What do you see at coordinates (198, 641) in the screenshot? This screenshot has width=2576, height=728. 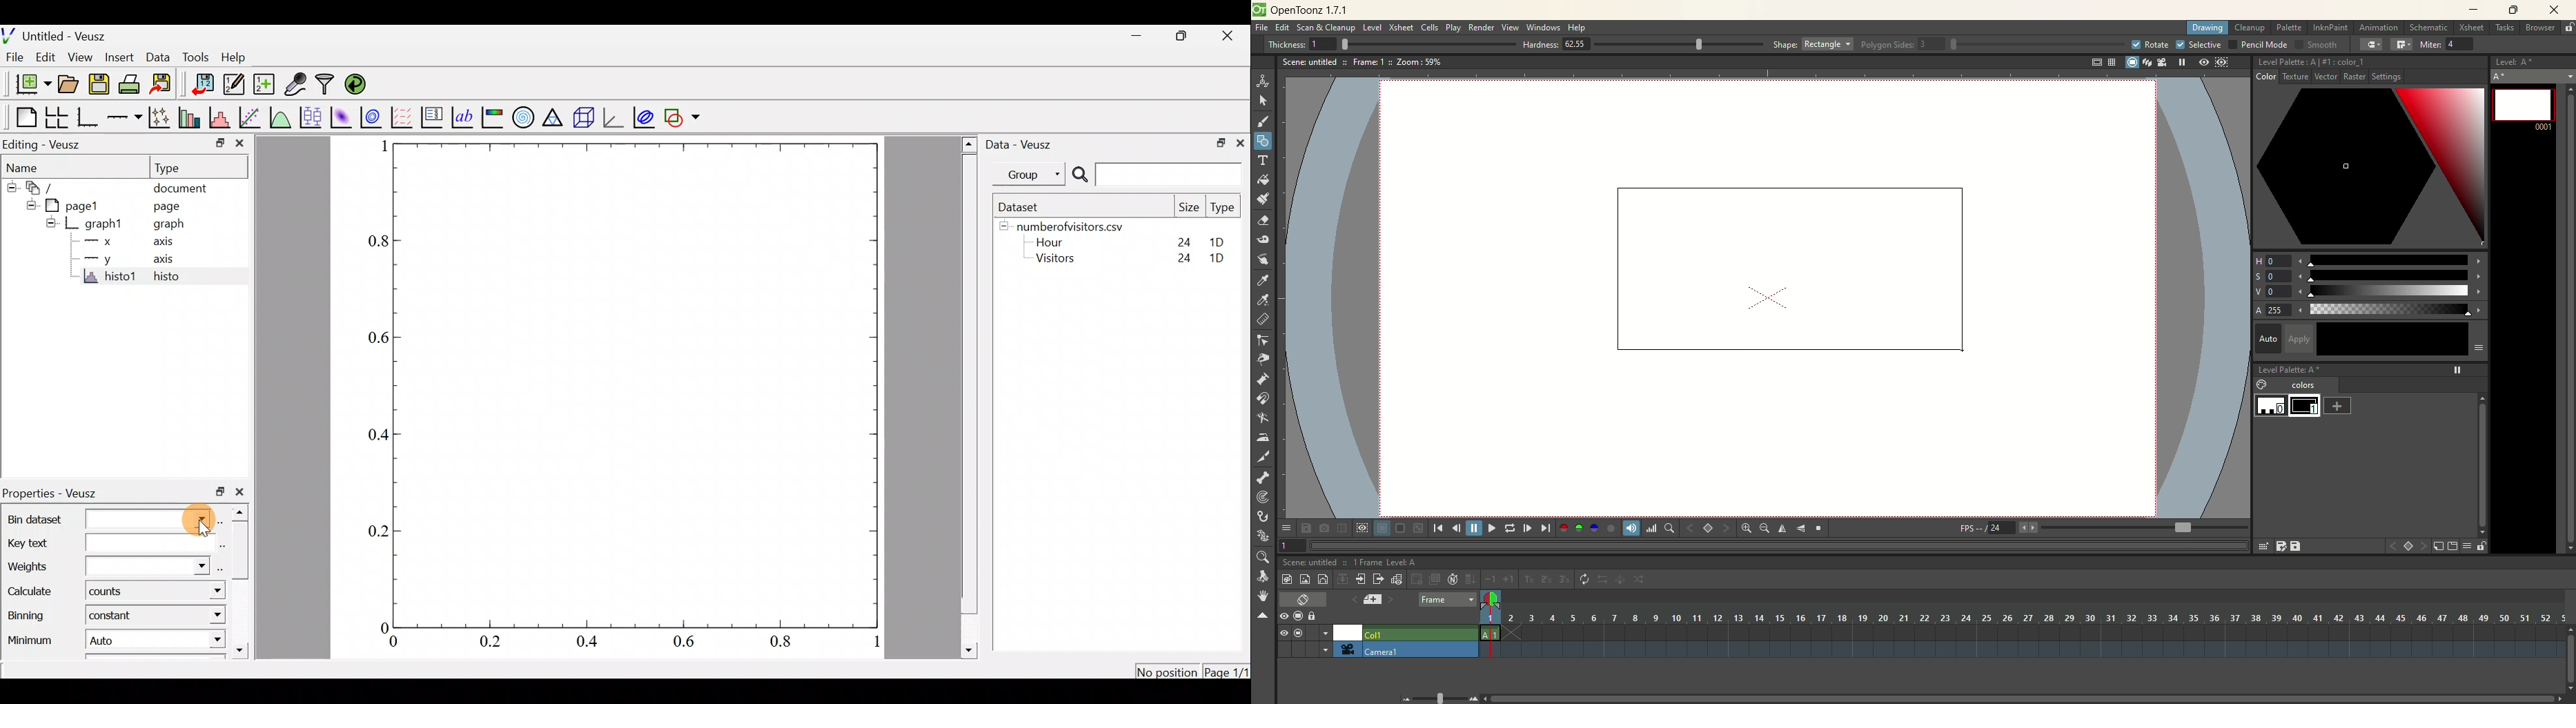 I see `Minimum dropdown` at bounding box center [198, 641].